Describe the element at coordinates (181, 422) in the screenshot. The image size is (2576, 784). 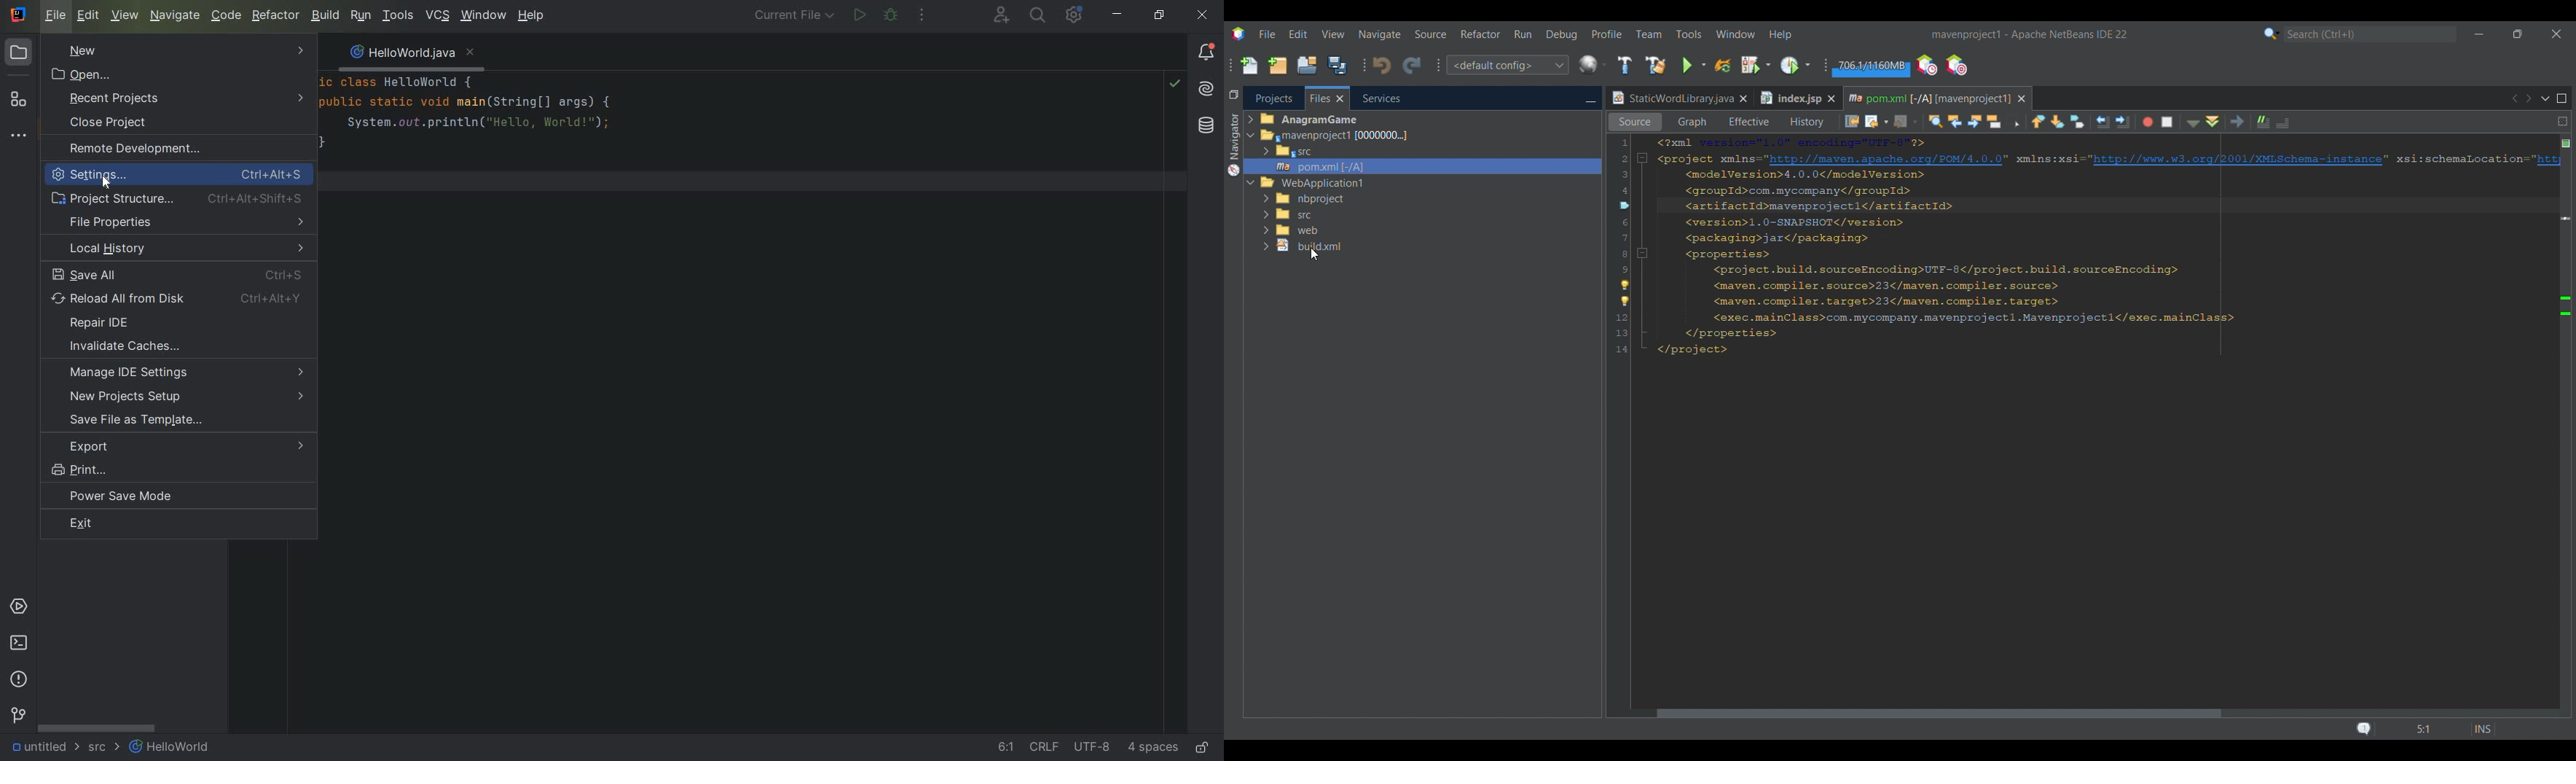
I see `save file as template` at that location.